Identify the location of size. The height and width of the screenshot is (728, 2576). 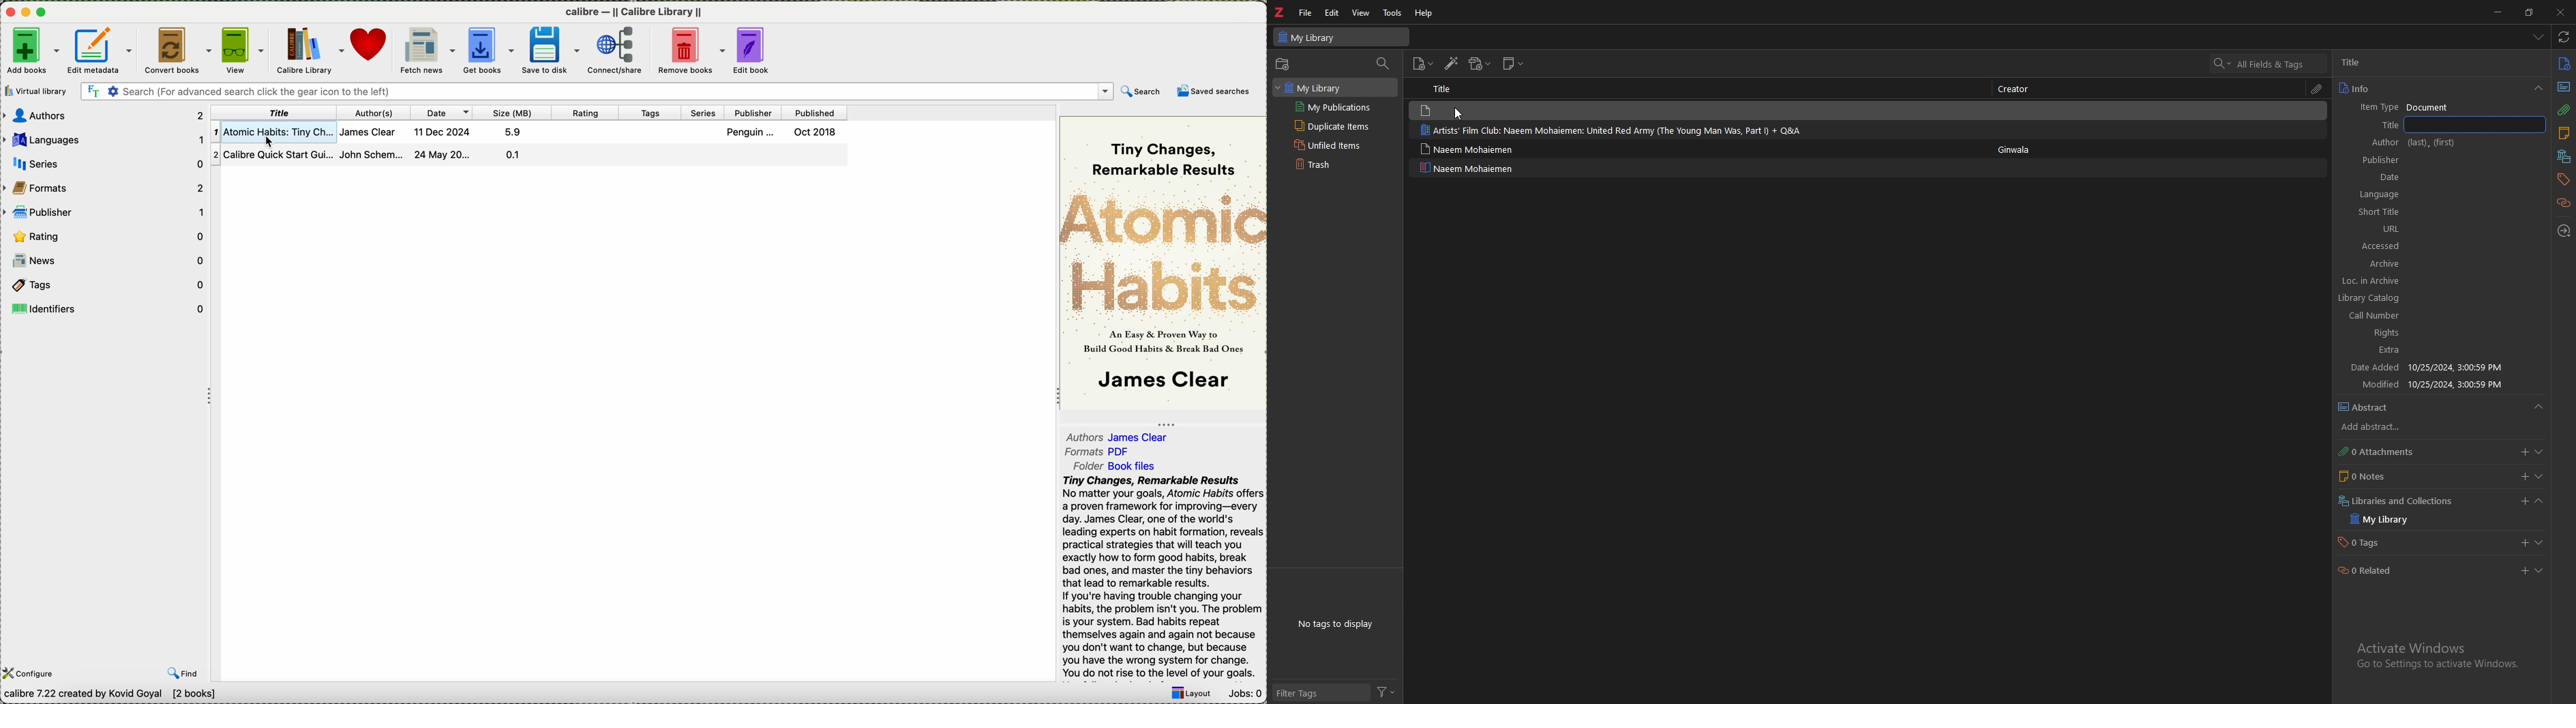
(513, 112).